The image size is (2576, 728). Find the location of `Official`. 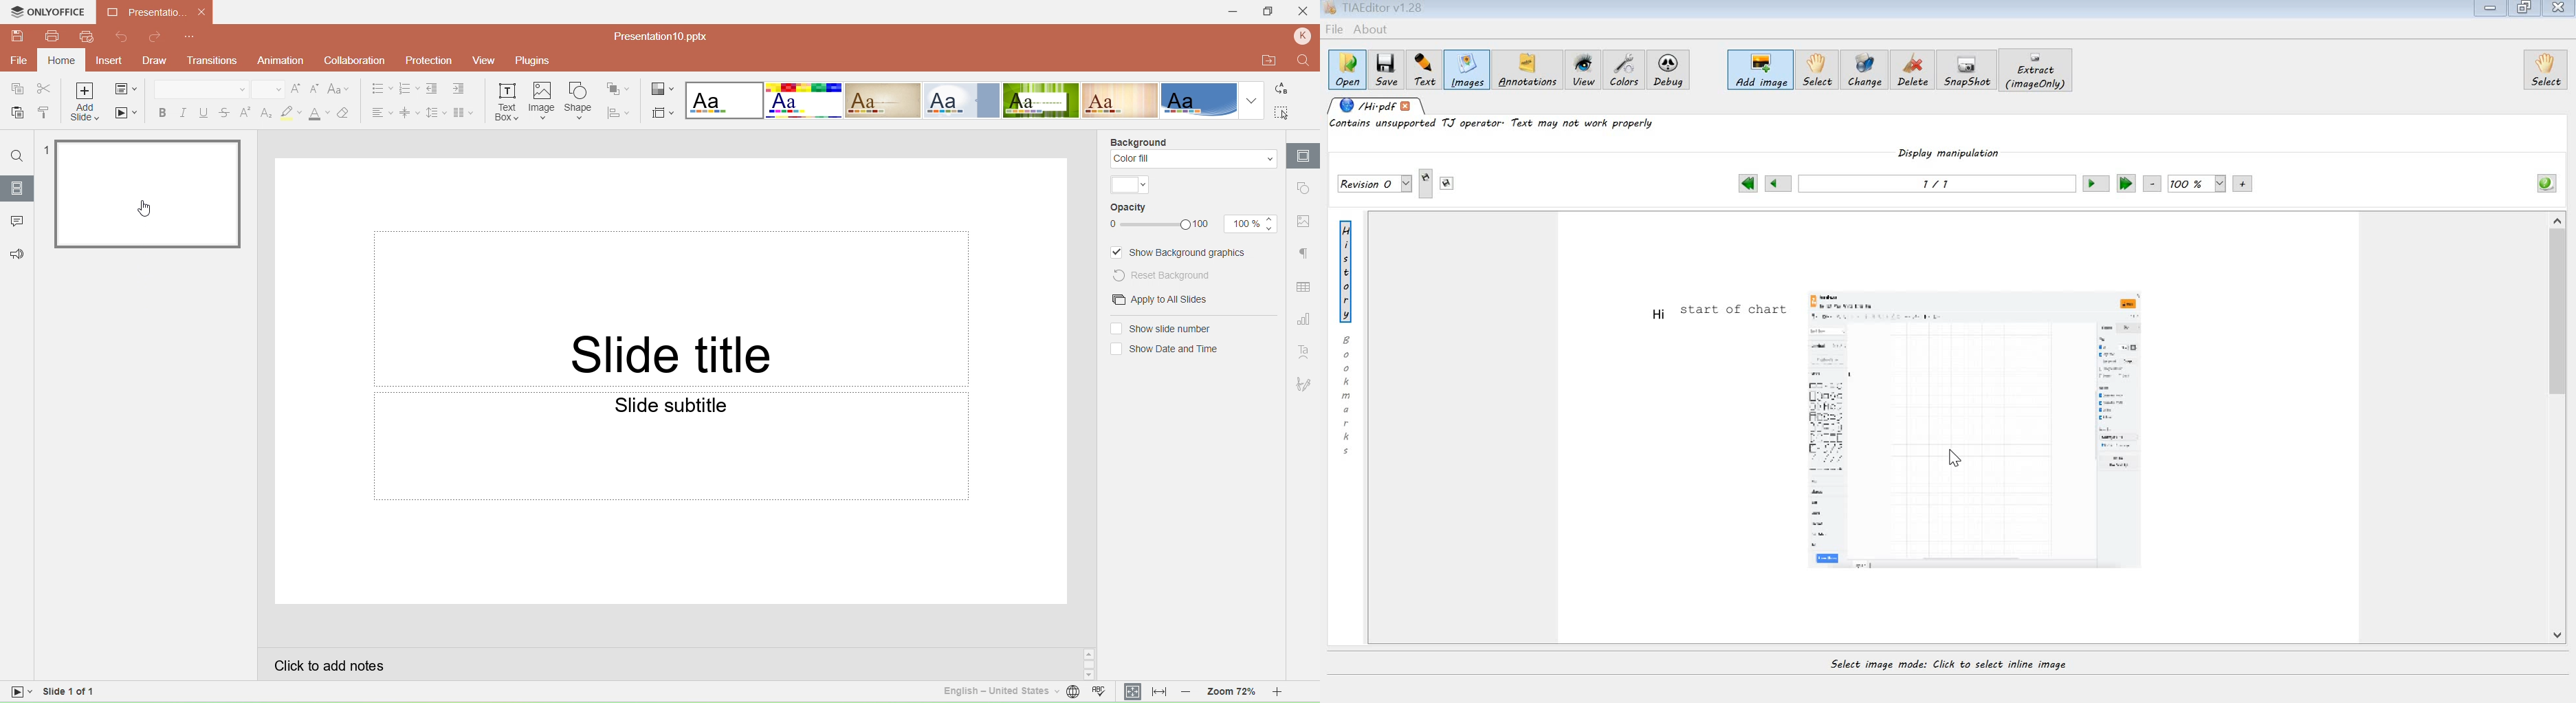

Official is located at coordinates (961, 100).